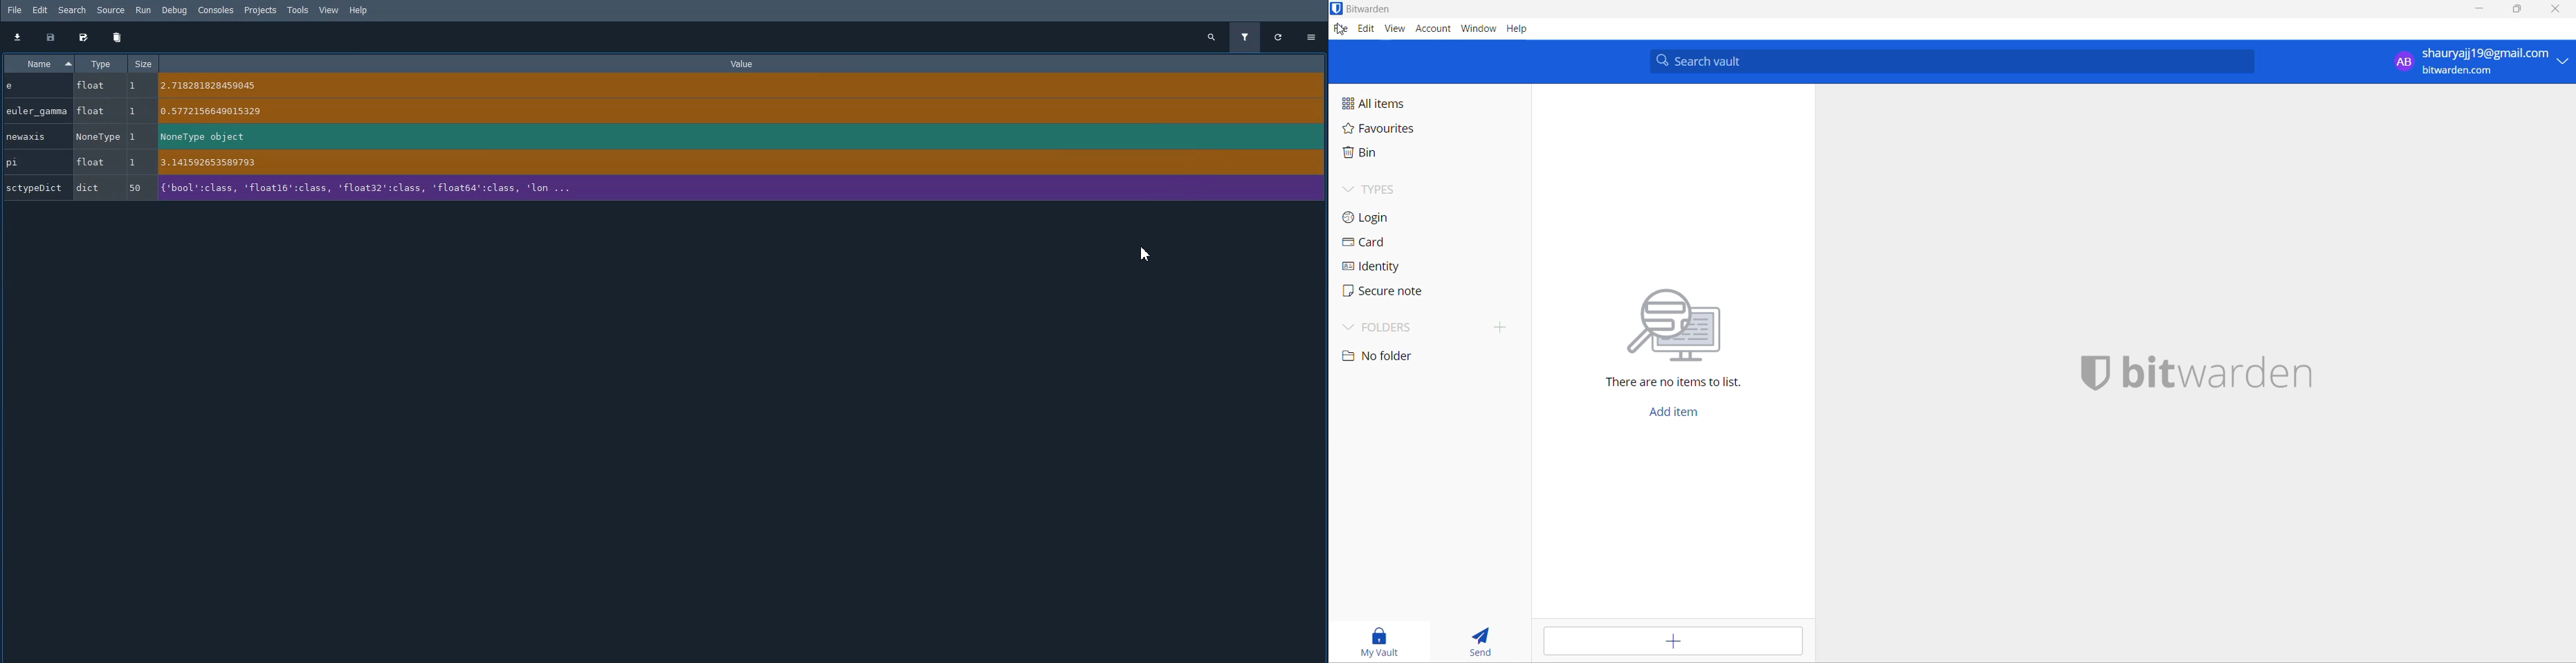 This screenshot has width=2576, height=672. Describe the element at coordinates (722, 162) in the screenshot. I see `| 3.141592653589793` at that location.